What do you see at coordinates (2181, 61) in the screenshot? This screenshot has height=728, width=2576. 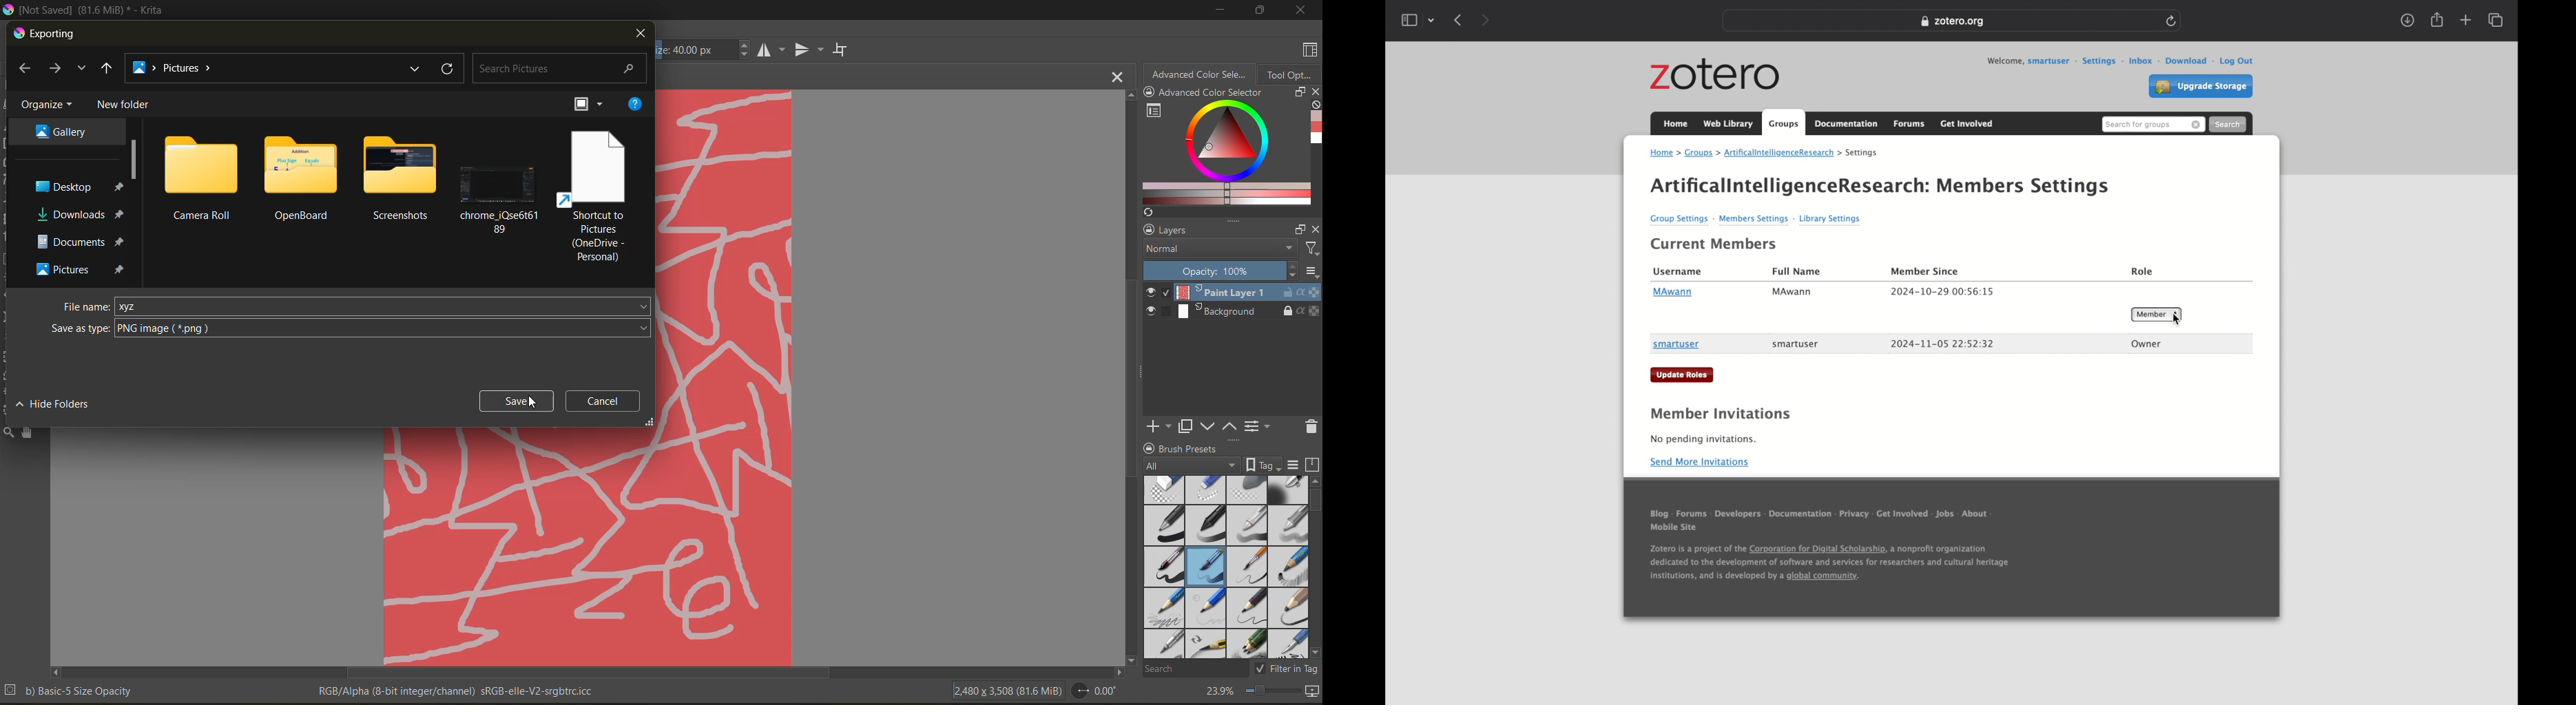 I see `download ` at bounding box center [2181, 61].